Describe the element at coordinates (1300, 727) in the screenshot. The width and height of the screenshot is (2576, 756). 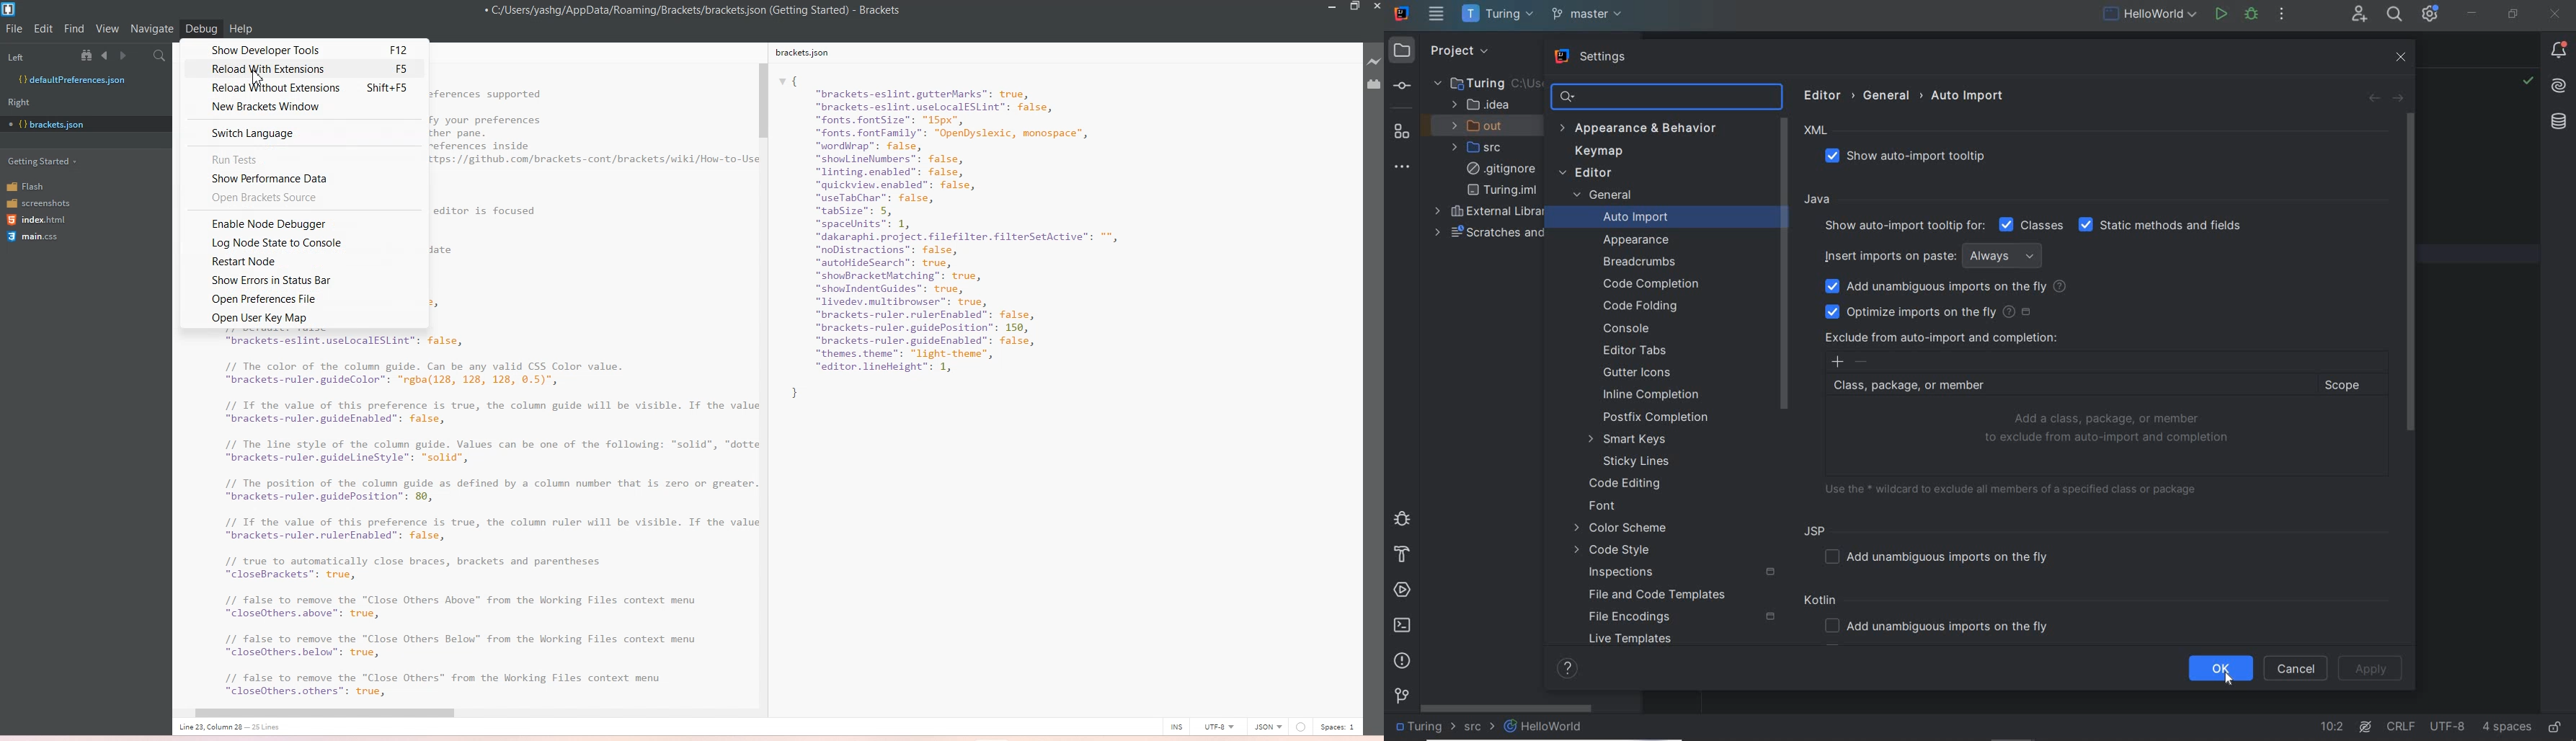
I see `No linter available` at that location.